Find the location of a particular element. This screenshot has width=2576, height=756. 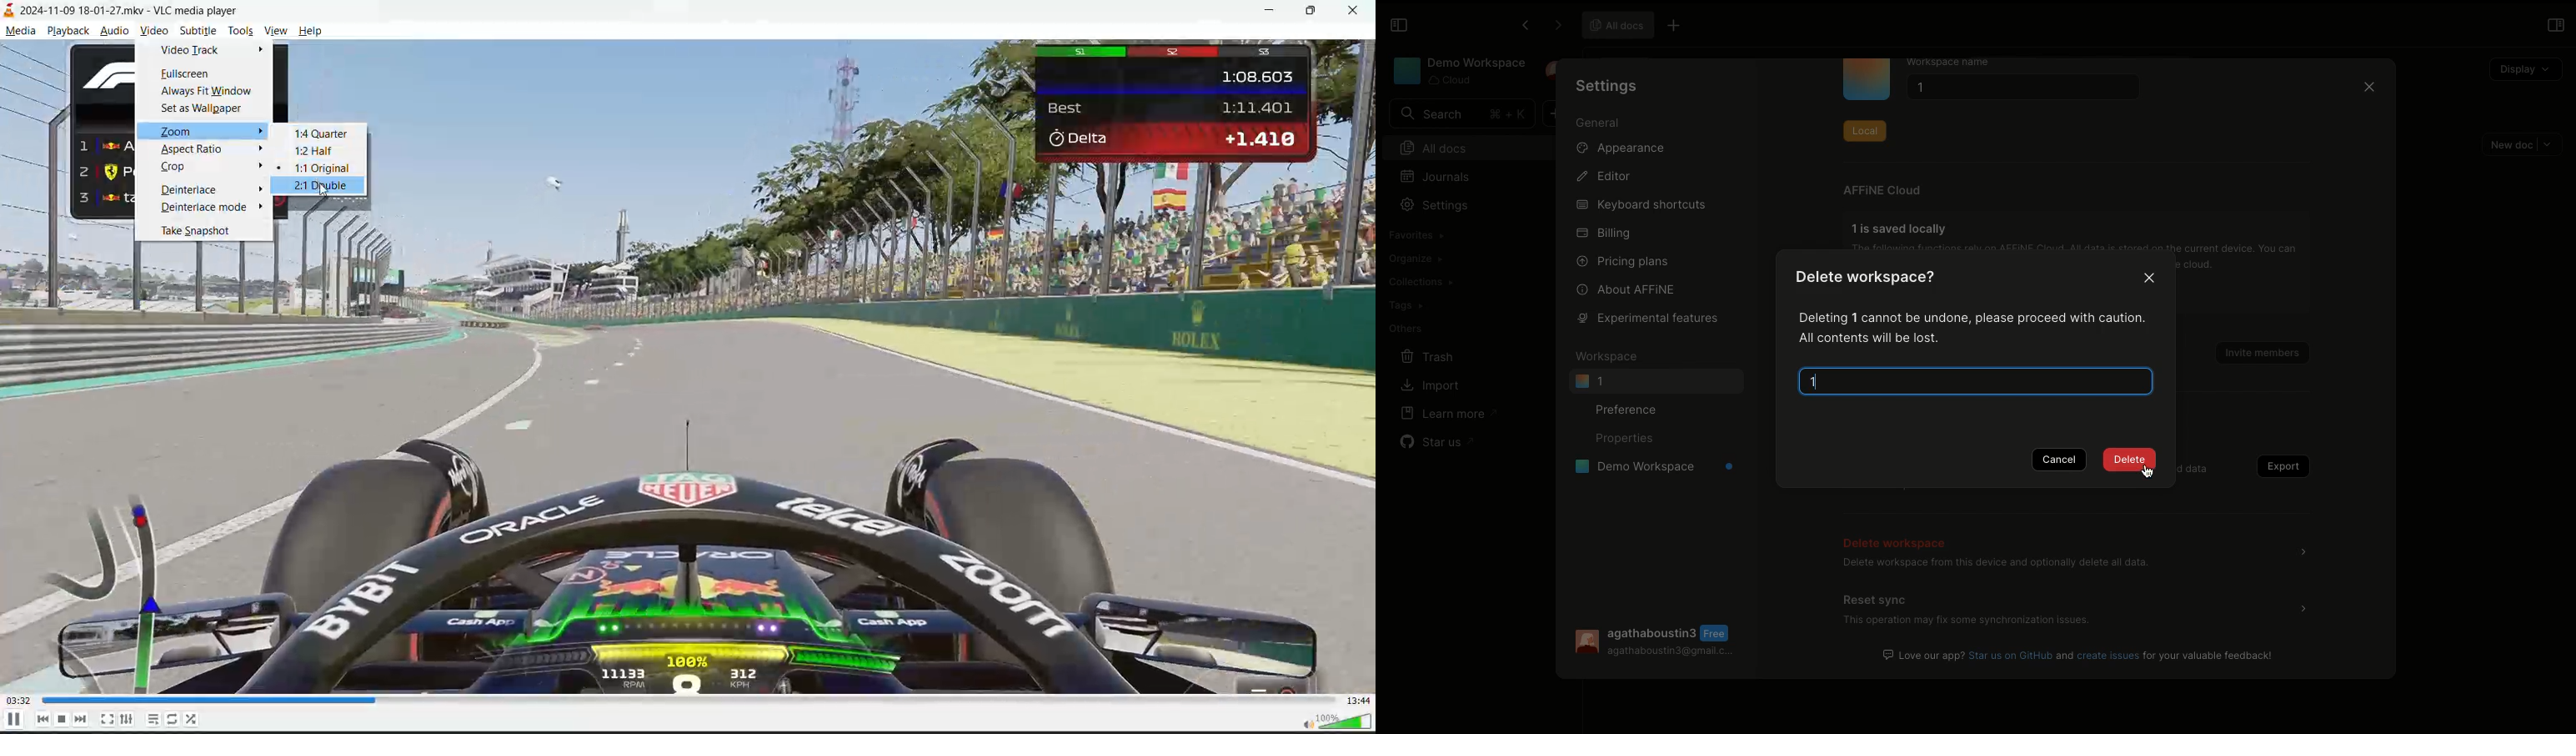

User Image is located at coordinates (1585, 642).